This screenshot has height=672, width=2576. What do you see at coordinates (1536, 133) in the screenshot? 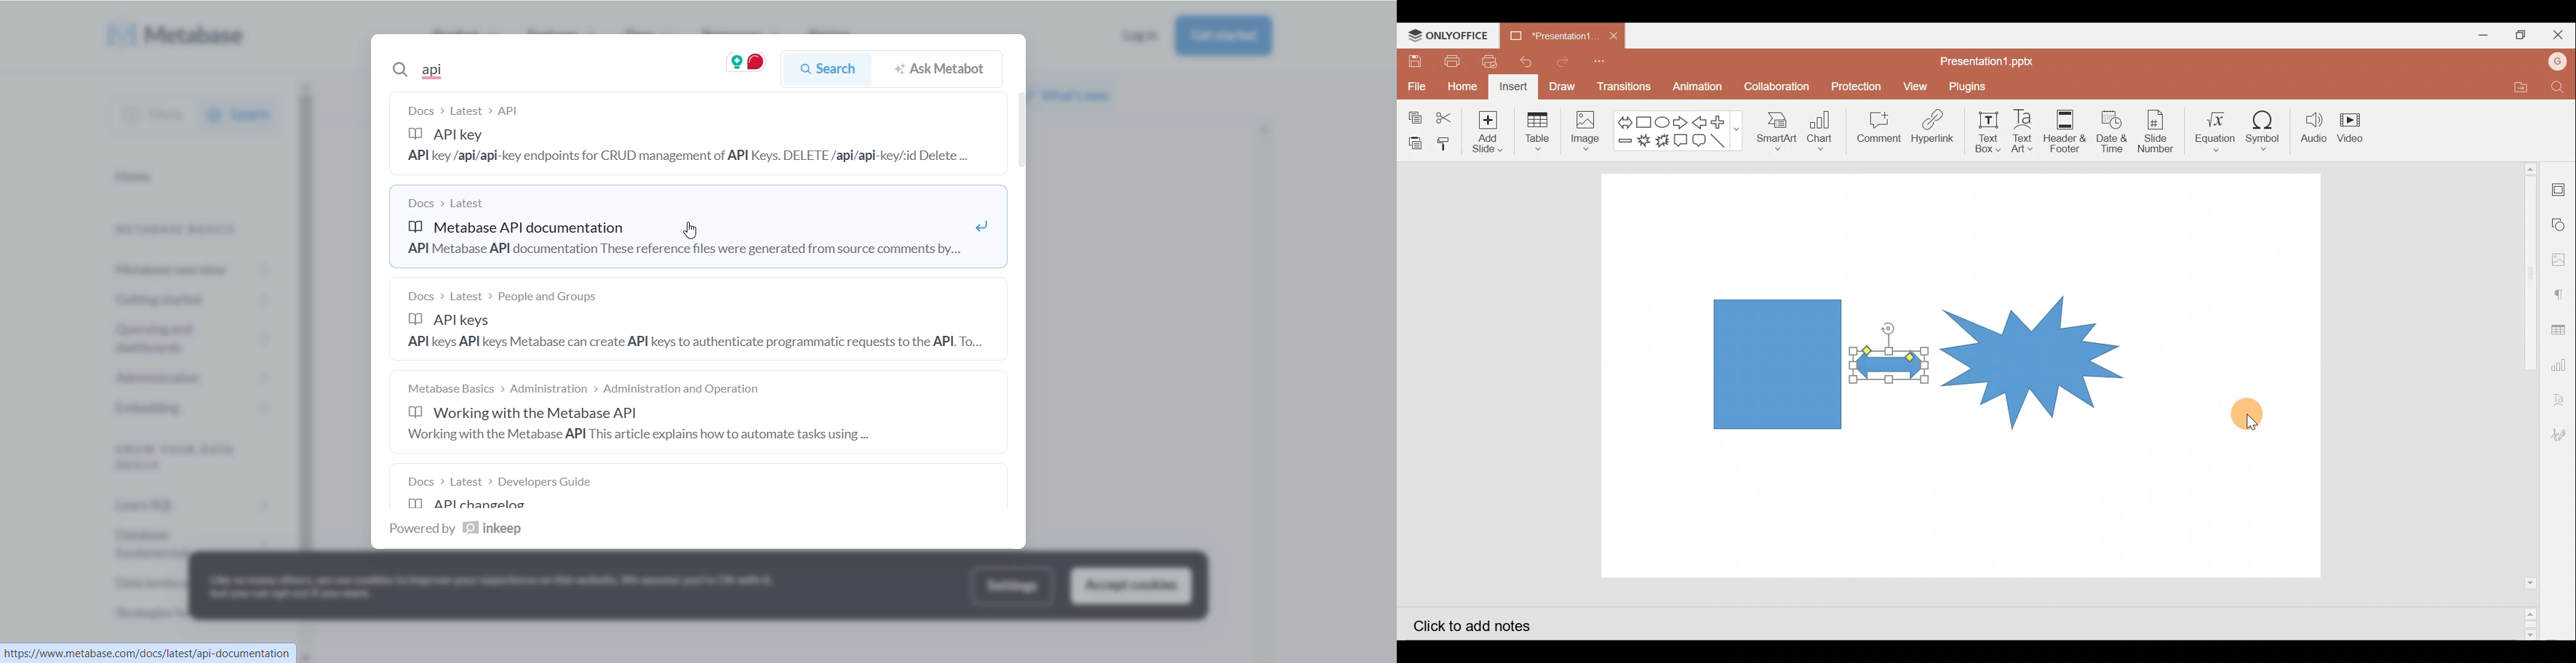
I see `Table` at bounding box center [1536, 133].